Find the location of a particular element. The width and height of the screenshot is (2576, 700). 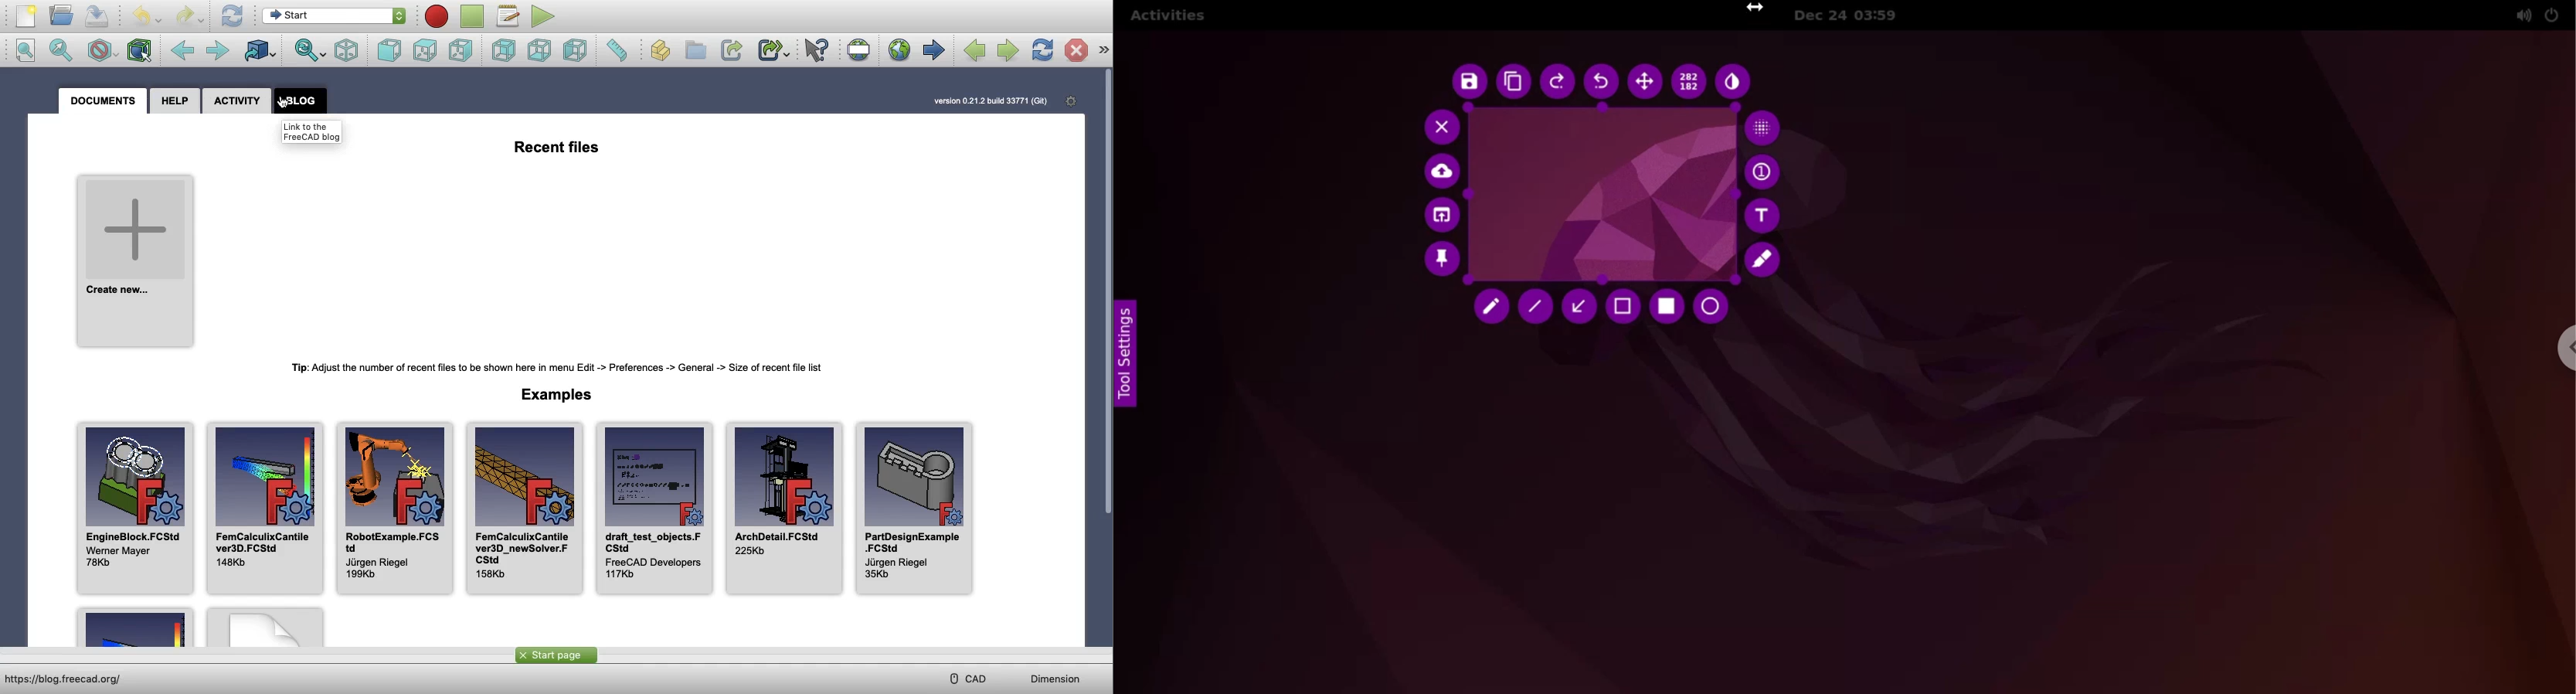

RobotExamplecantile is located at coordinates (525, 507).